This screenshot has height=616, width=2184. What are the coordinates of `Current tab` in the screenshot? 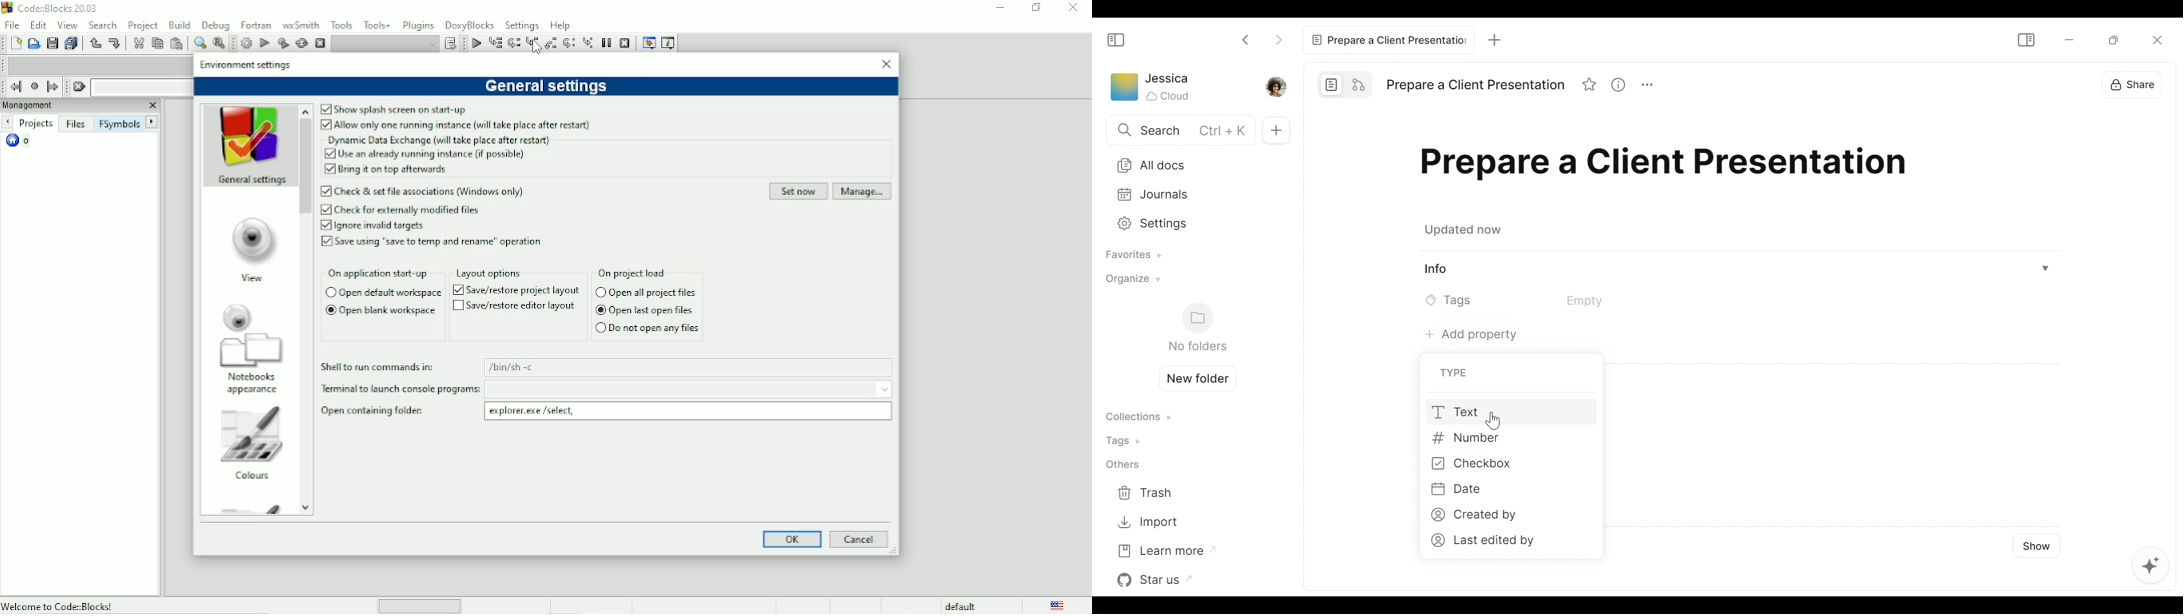 It's located at (1388, 39).